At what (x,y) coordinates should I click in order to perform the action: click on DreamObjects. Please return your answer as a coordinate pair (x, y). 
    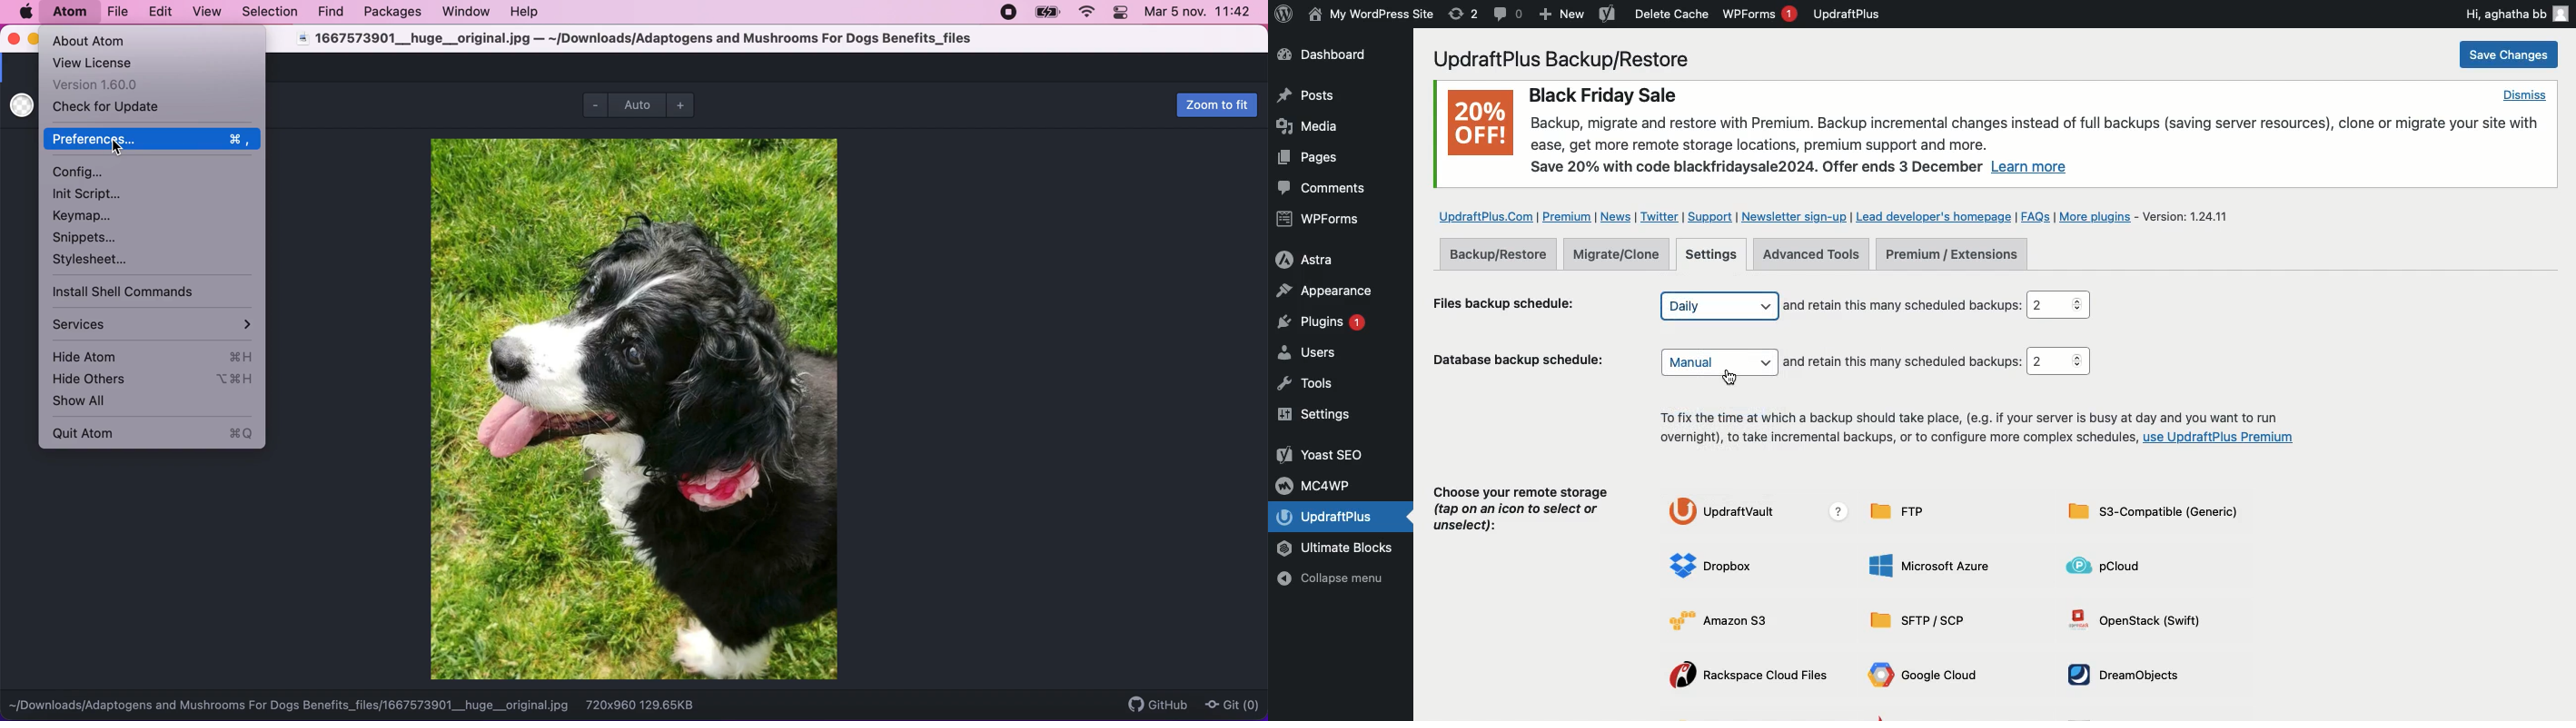
    Looking at the image, I should click on (2130, 675).